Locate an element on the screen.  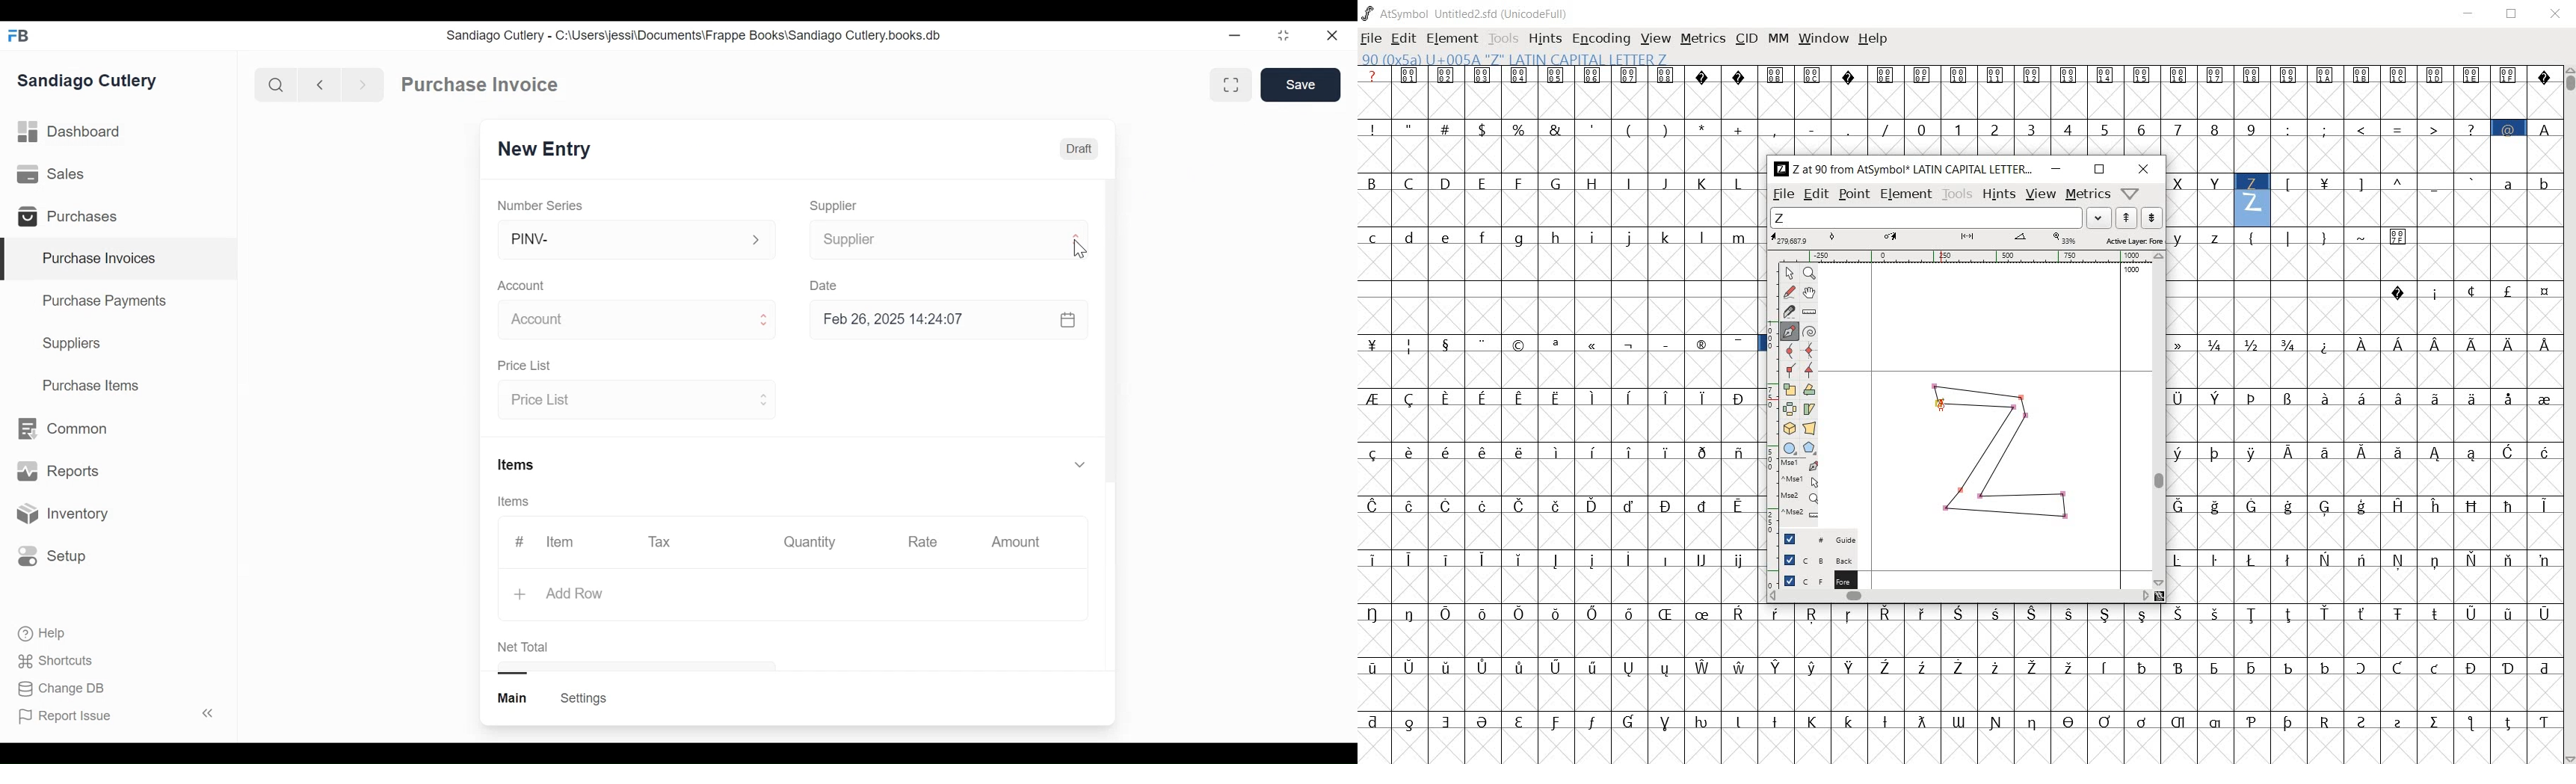
Active Layer: Fore is located at coordinates (1966, 239).